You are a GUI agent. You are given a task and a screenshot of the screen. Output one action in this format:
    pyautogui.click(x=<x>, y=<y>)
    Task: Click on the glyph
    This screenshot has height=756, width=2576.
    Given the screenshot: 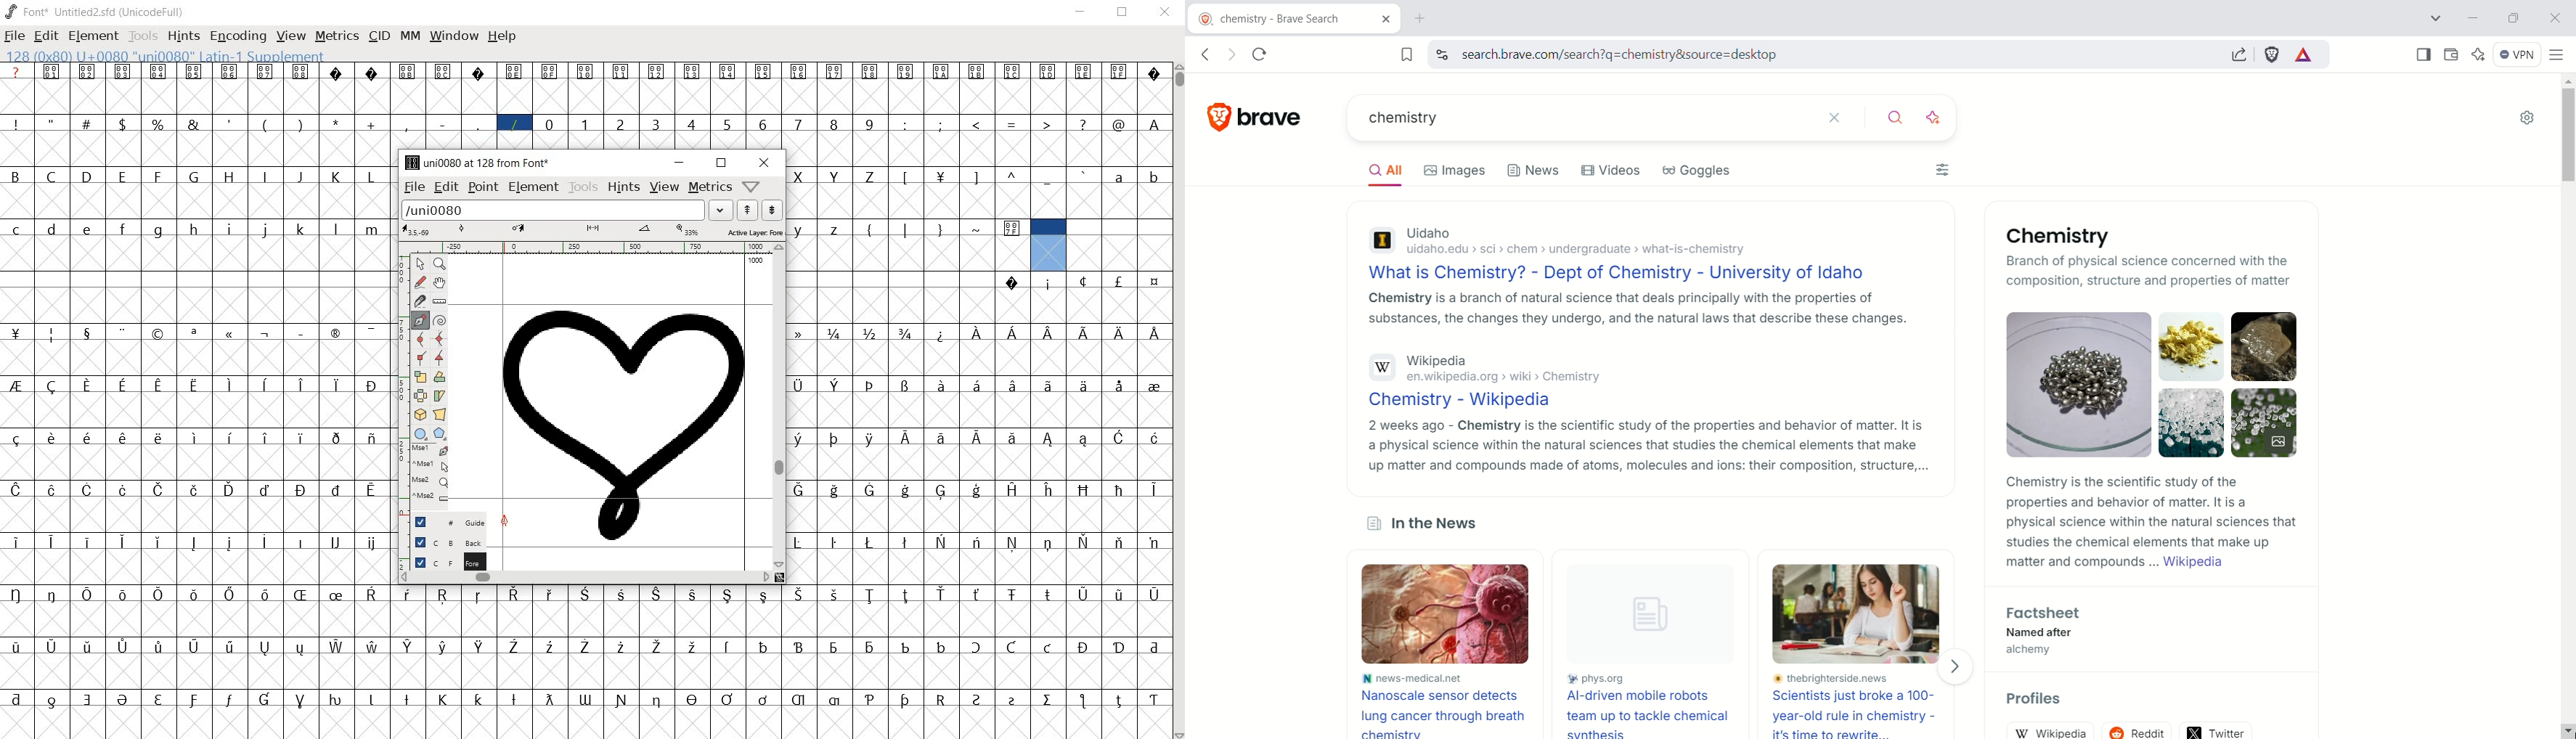 What is the action you would take?
    pyautogui.click(x=834, y=439)
    